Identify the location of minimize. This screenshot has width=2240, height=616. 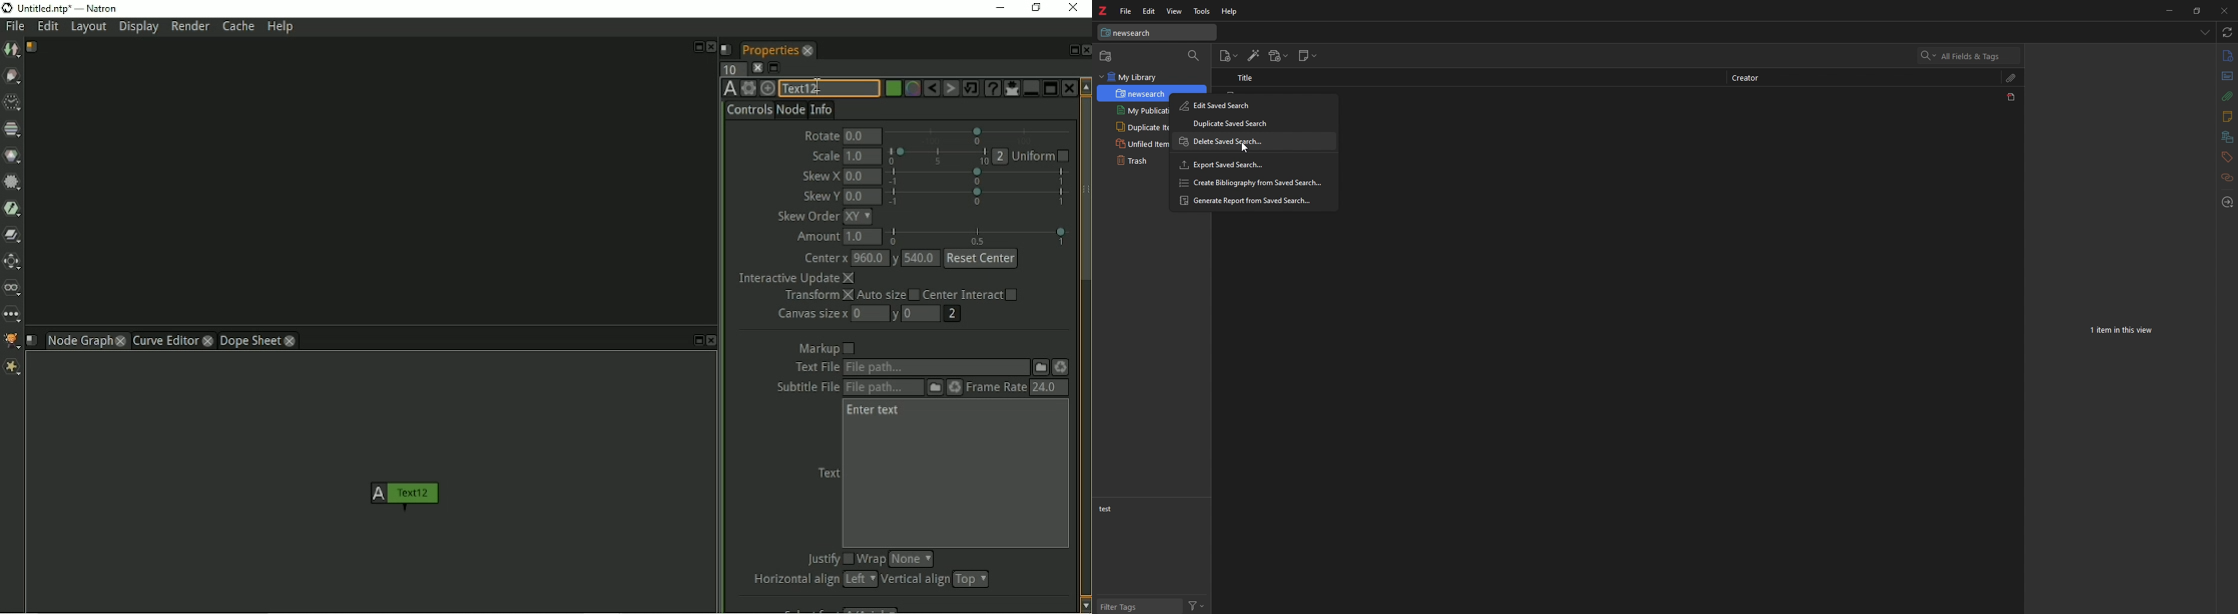
(2173, 10).